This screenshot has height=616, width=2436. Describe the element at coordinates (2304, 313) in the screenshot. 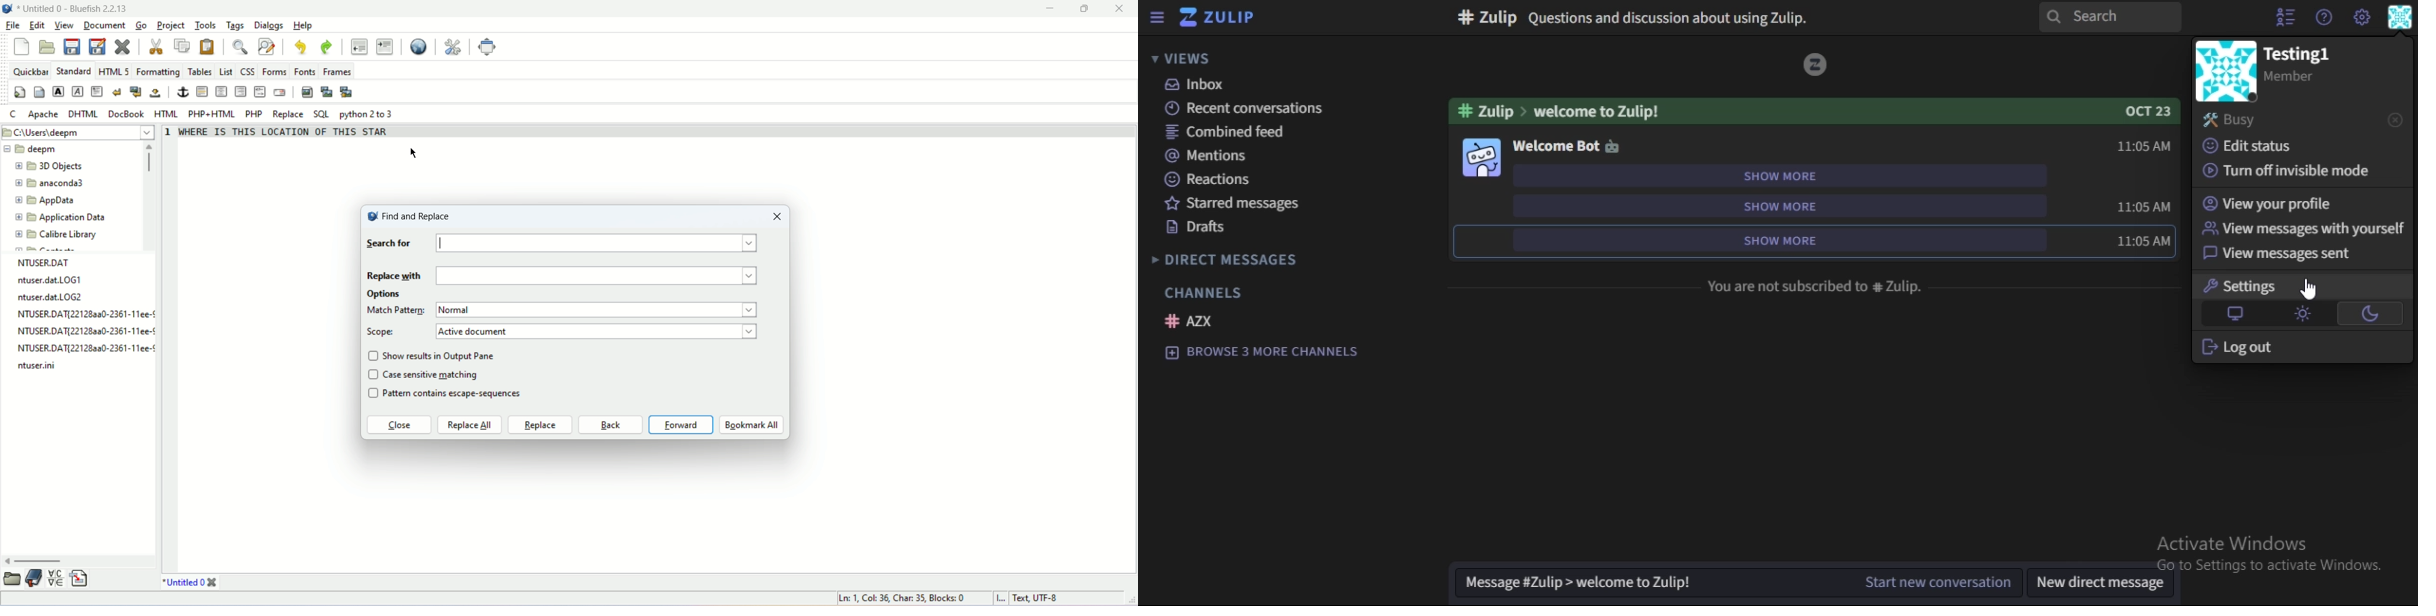

I see `light theme` at that location.